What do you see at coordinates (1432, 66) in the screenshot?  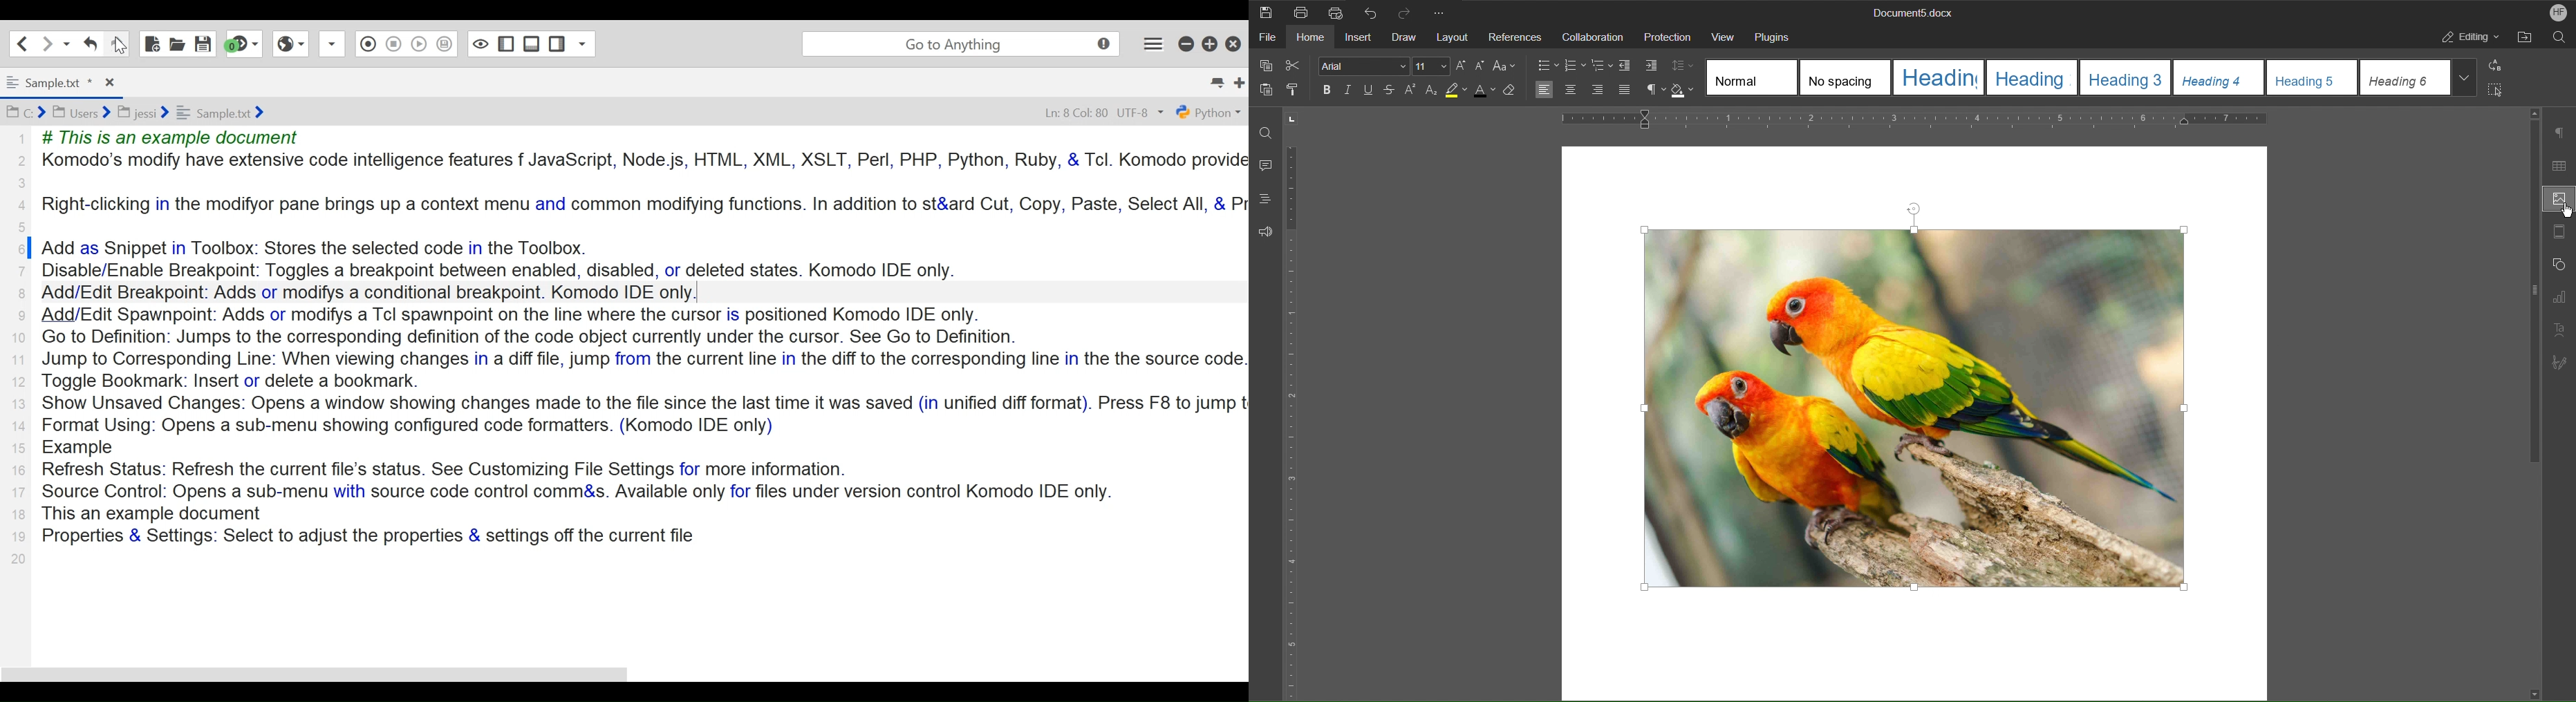 I see `Font size` at bounding box center [1432, 66].